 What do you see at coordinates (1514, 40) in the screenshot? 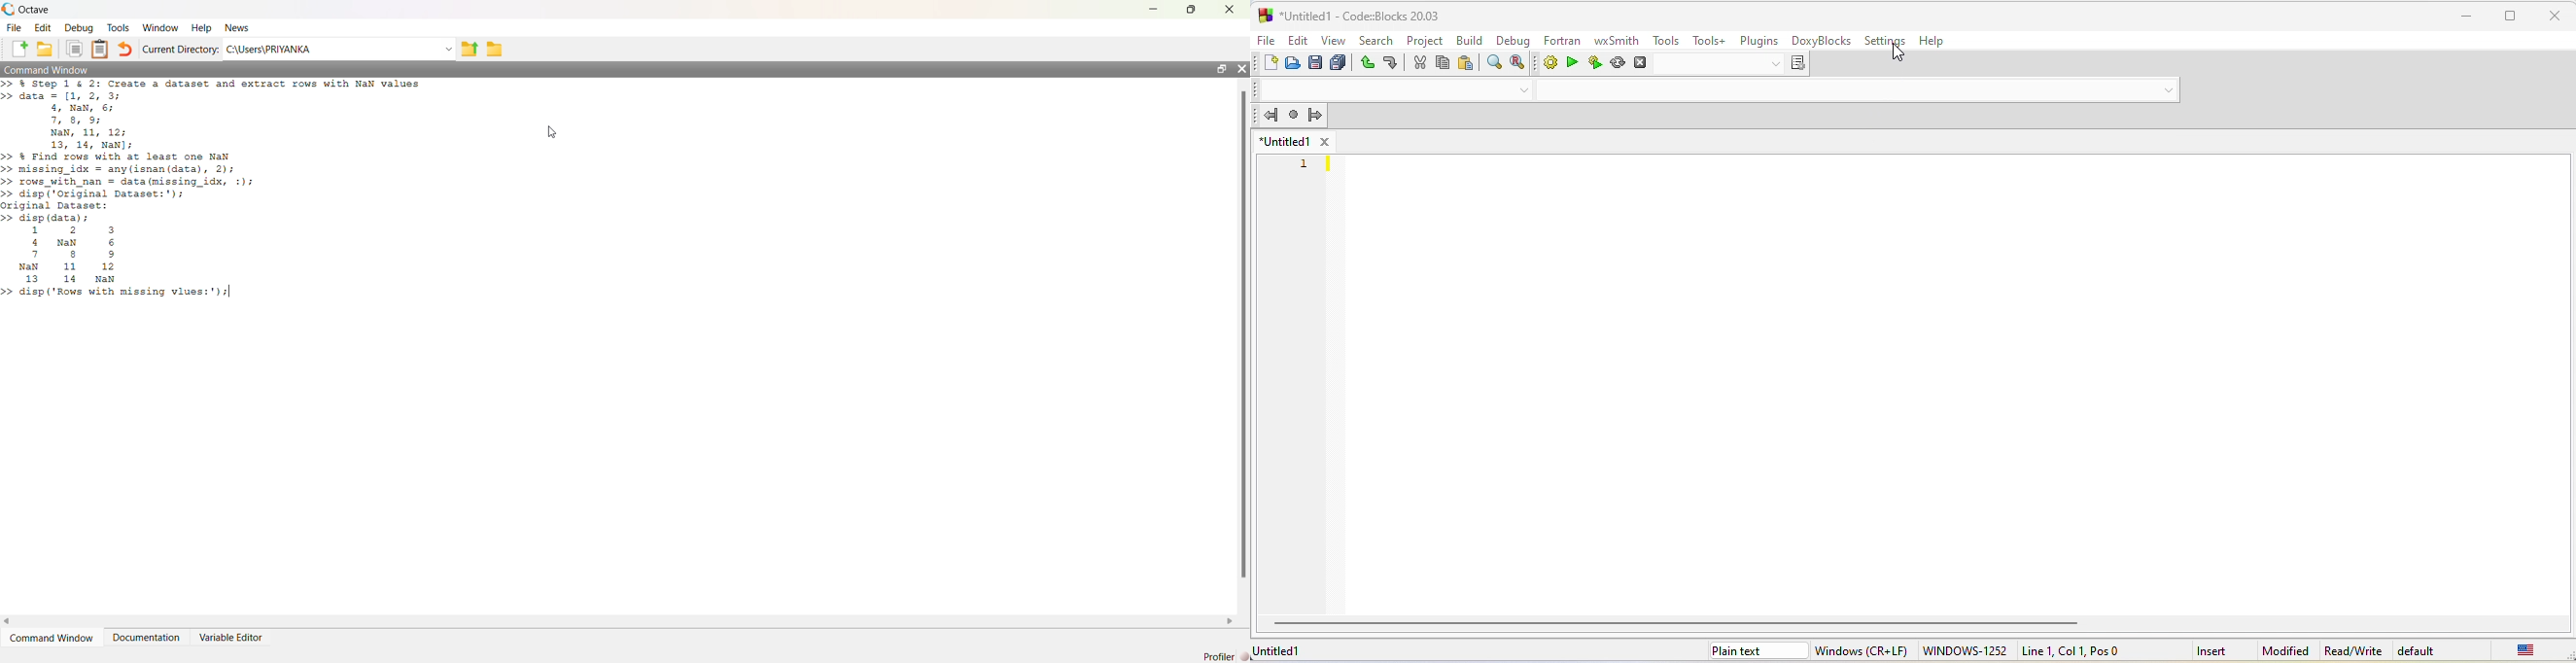
I see `debug` at bounding box center [1514, 40].